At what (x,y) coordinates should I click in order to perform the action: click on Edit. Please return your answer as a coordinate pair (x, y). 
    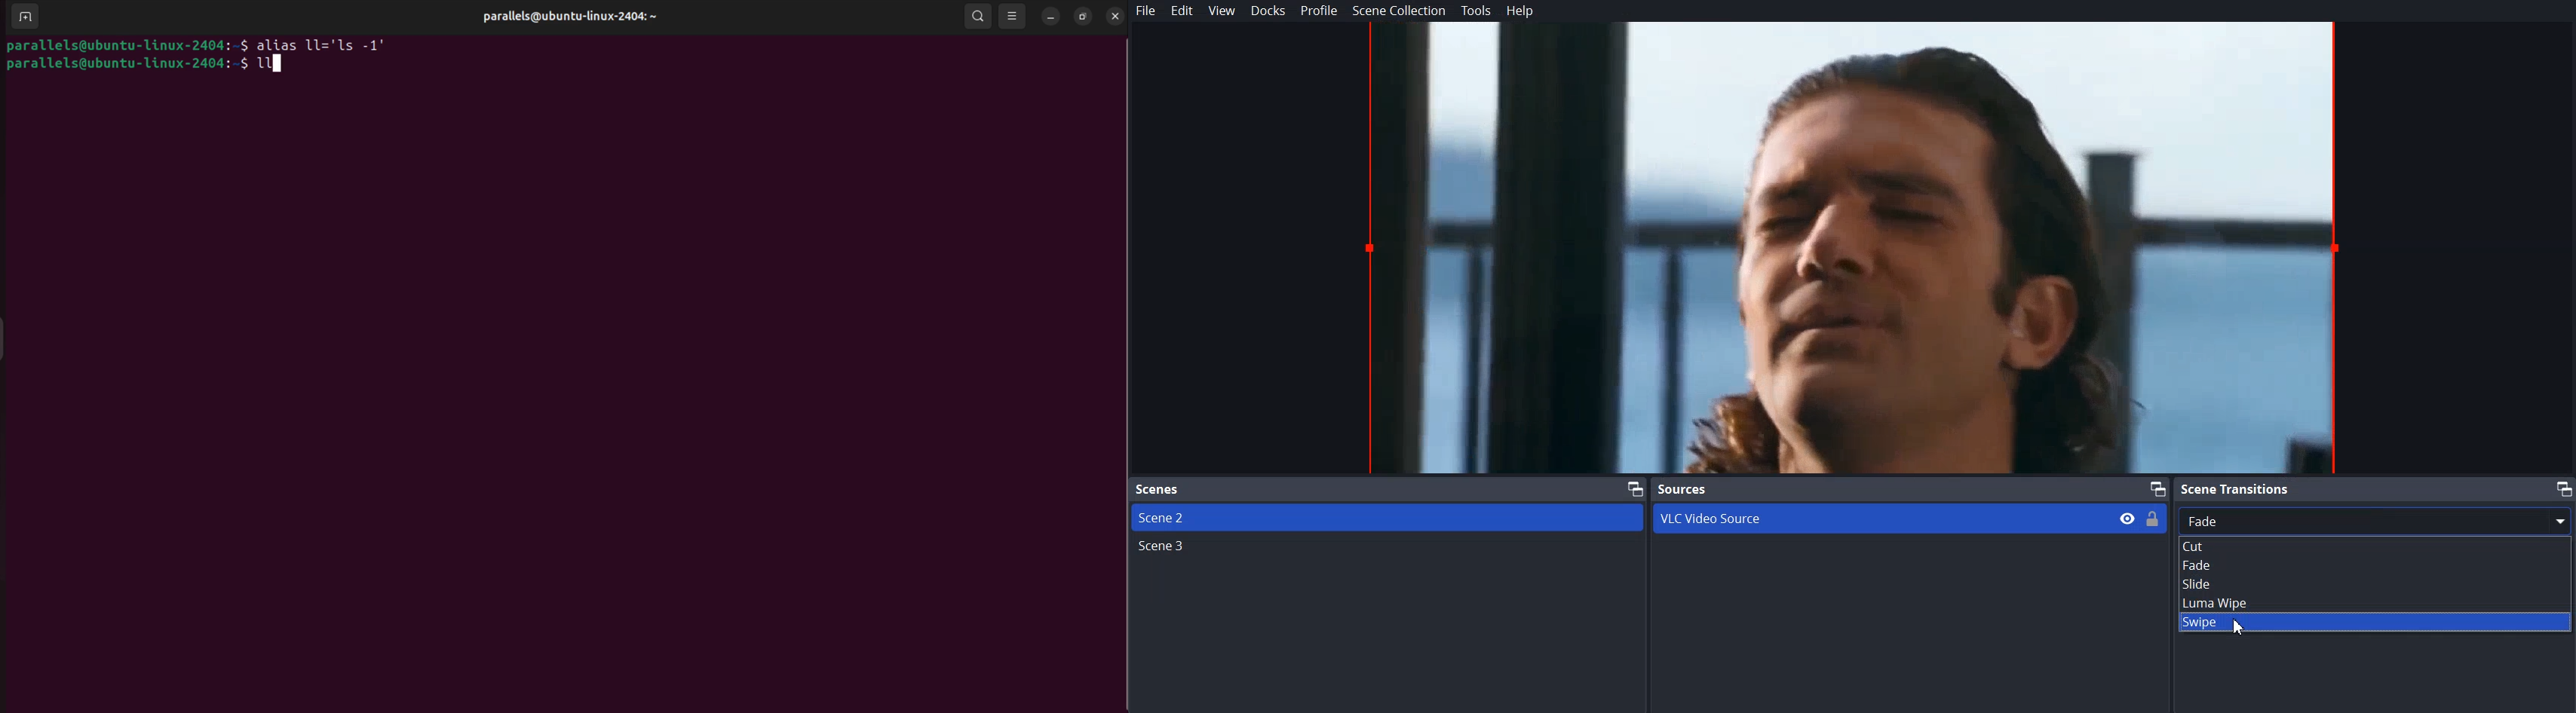
    Looking at the image, I should click on (1182, 11).